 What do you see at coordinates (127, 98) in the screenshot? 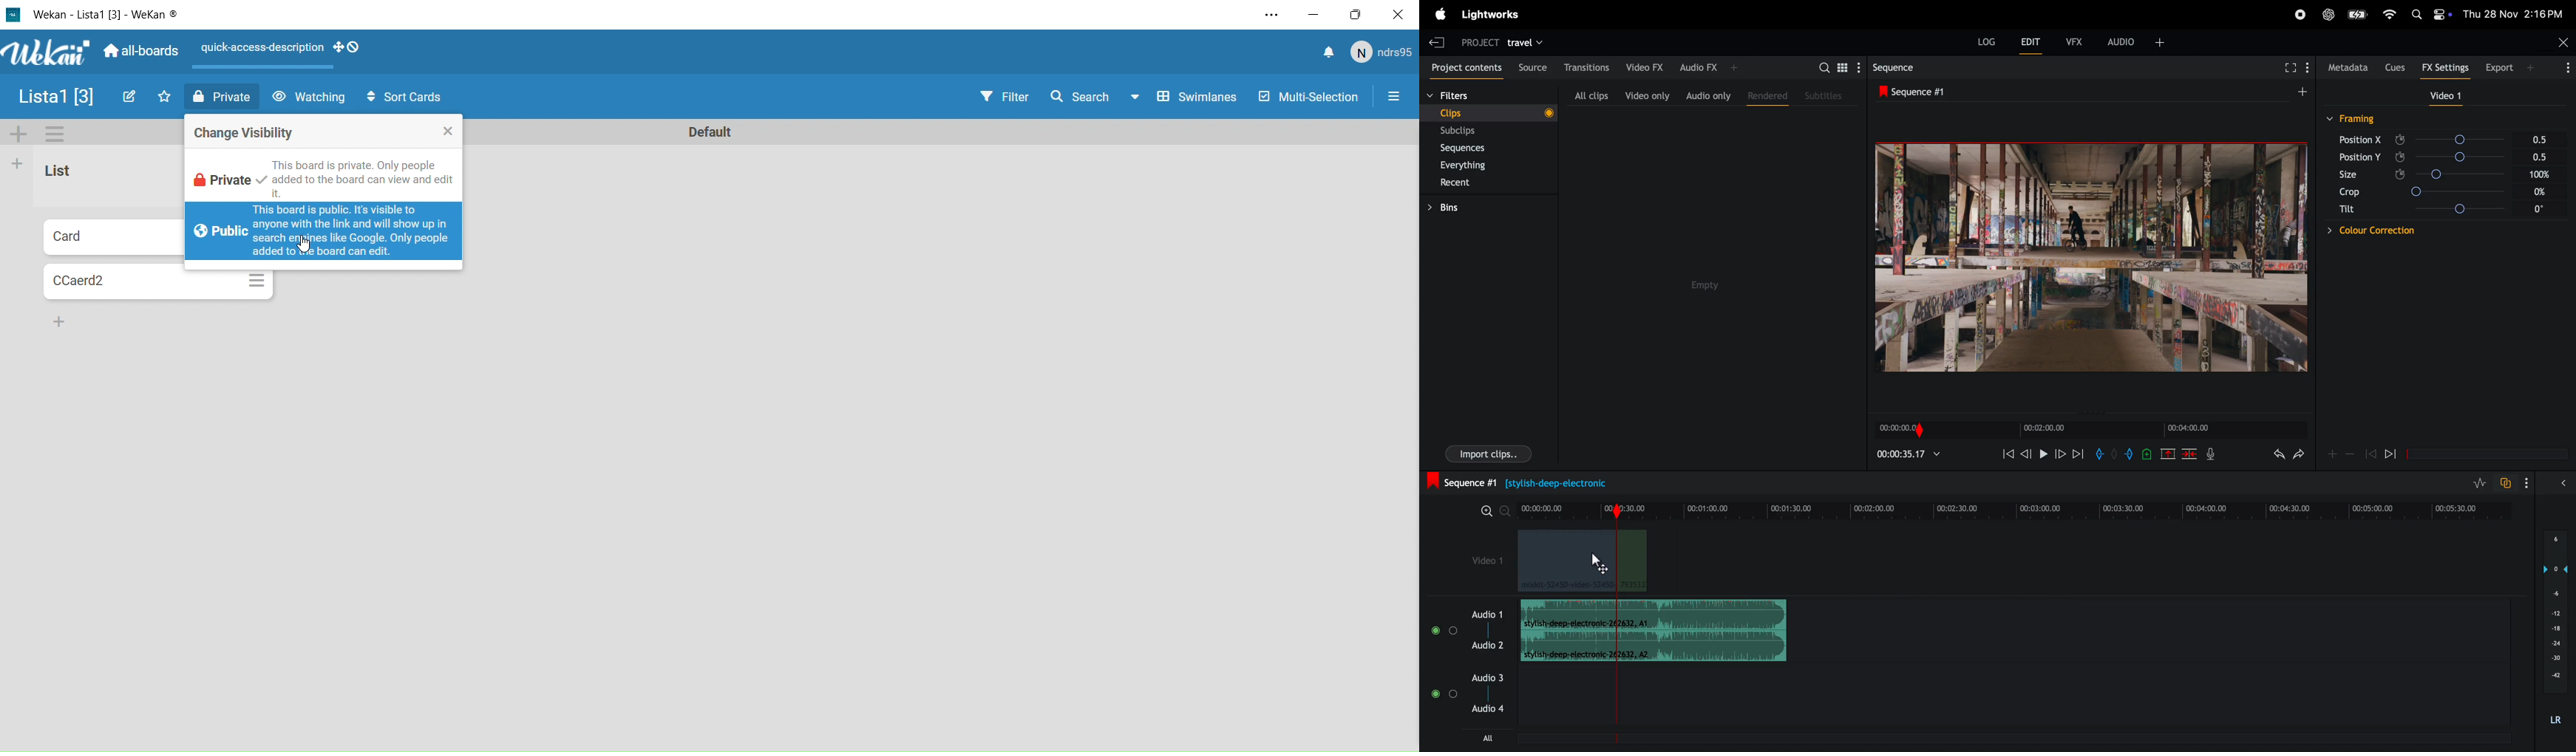
I see `Edit` at bounding box center [127, 98].